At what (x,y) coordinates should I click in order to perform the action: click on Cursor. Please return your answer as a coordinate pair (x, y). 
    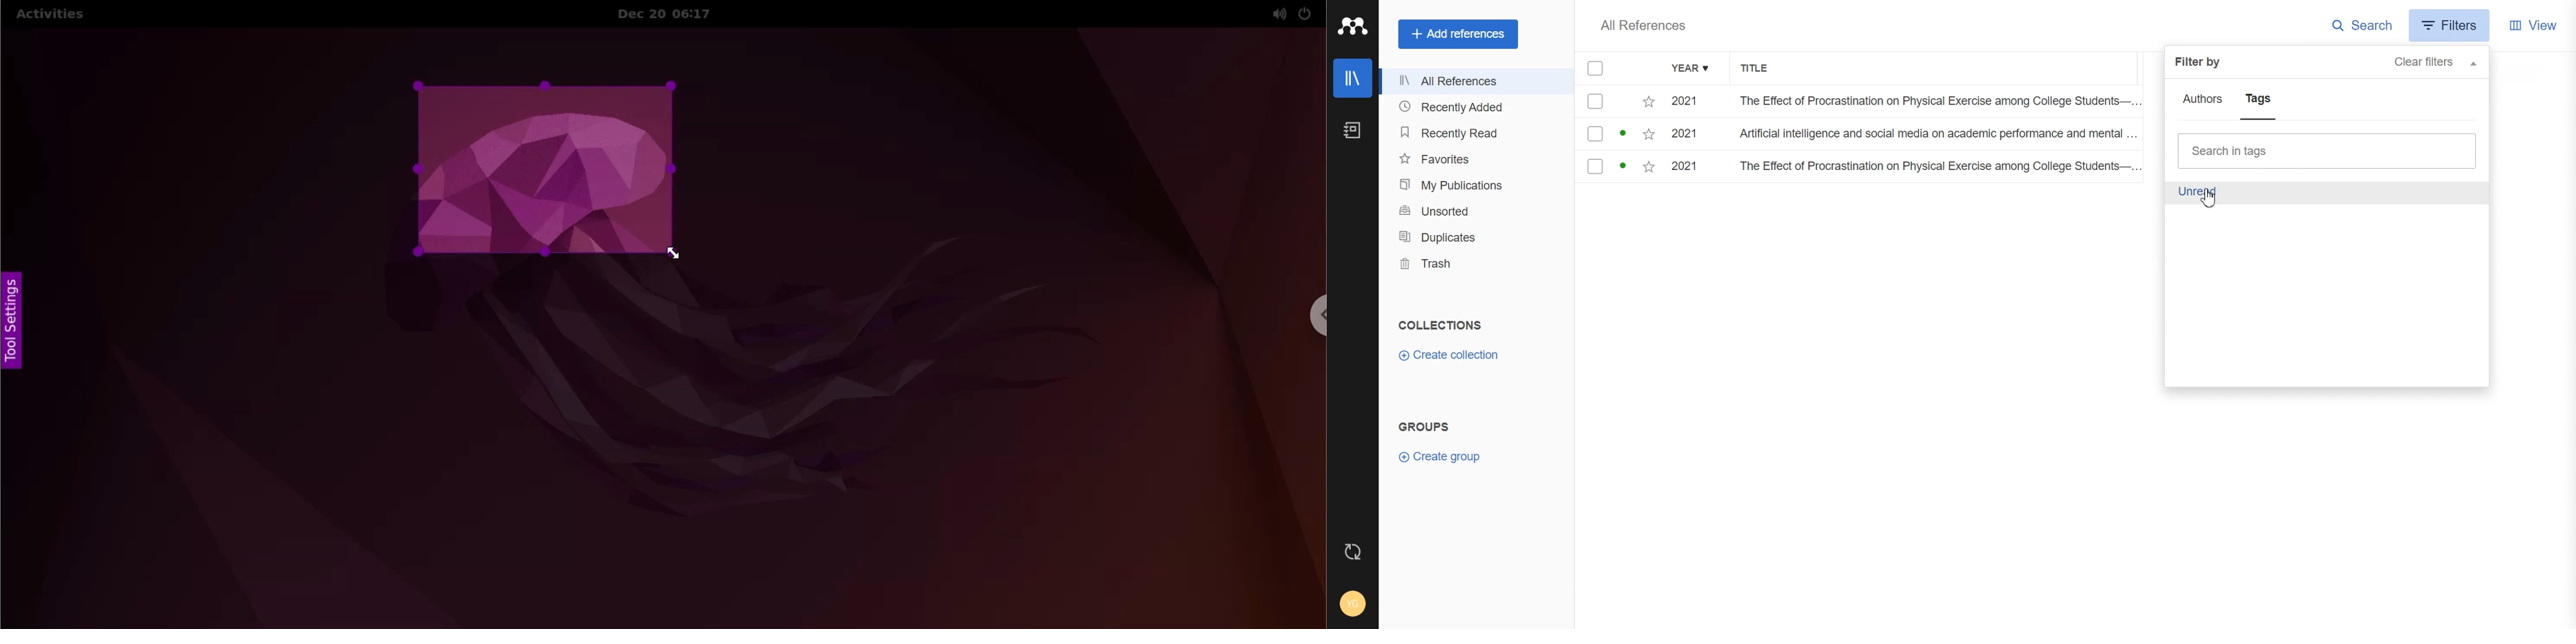
    Looking at the image, I should click on (2209, 200).